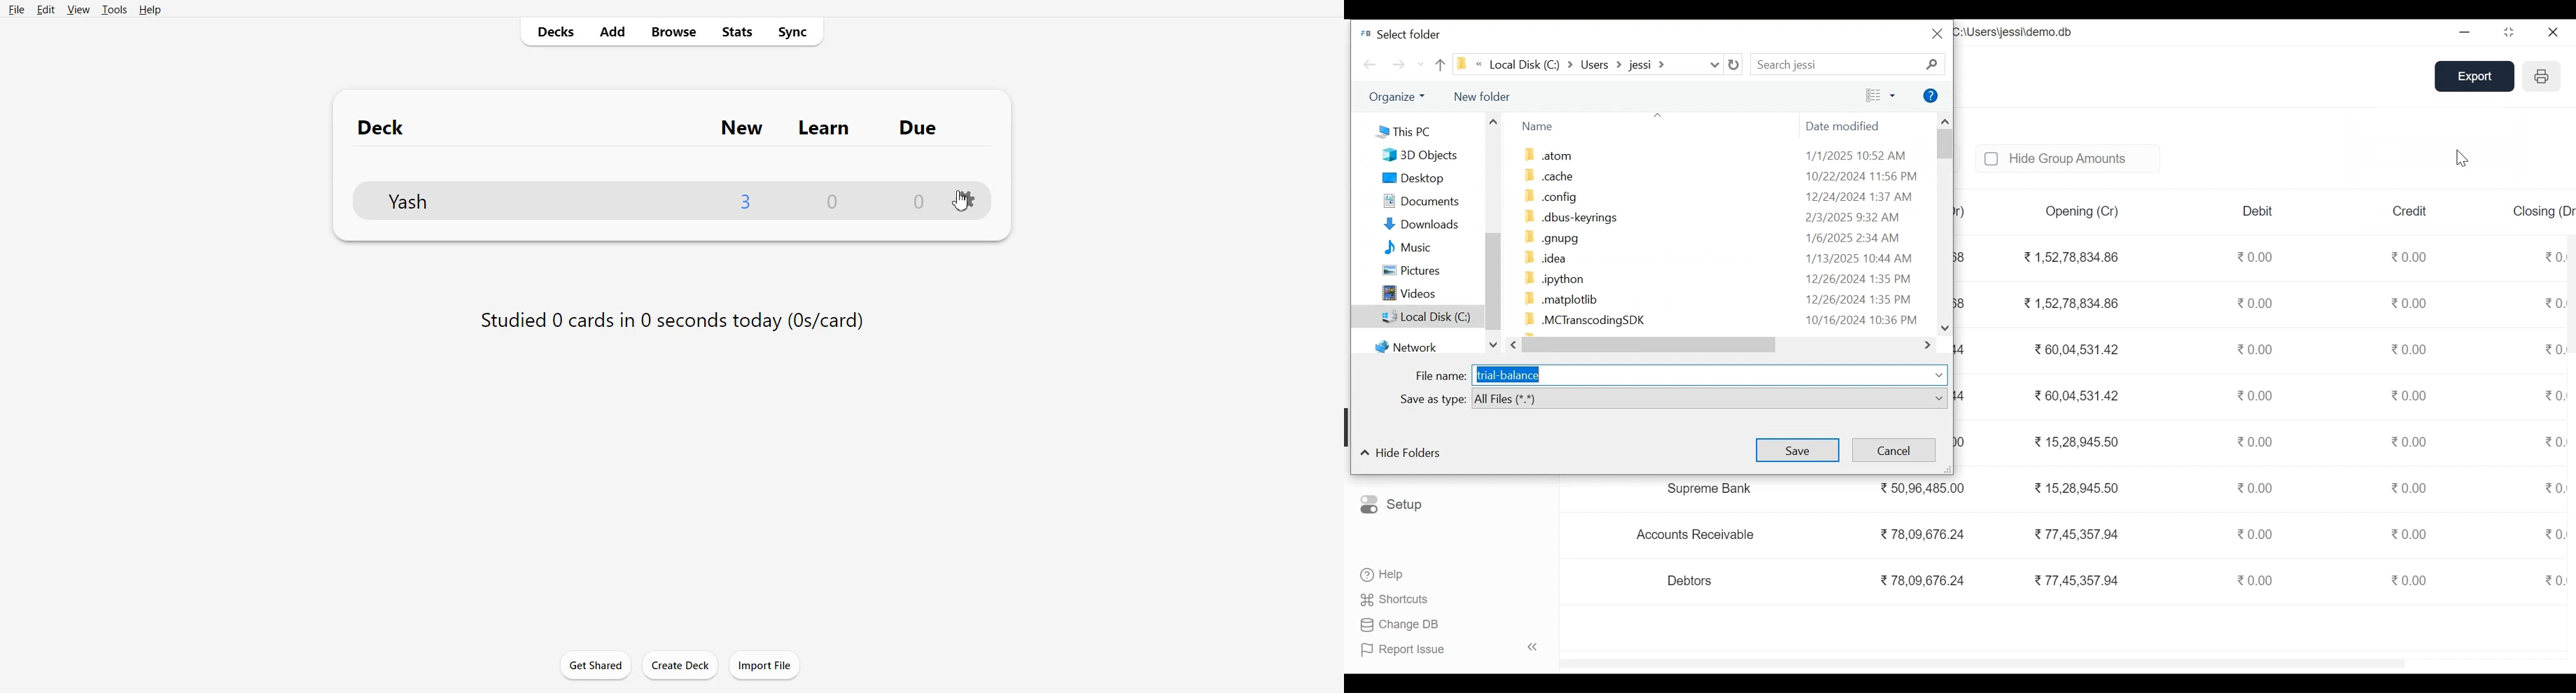  I want to click on 0.00, so click(2410, 441).